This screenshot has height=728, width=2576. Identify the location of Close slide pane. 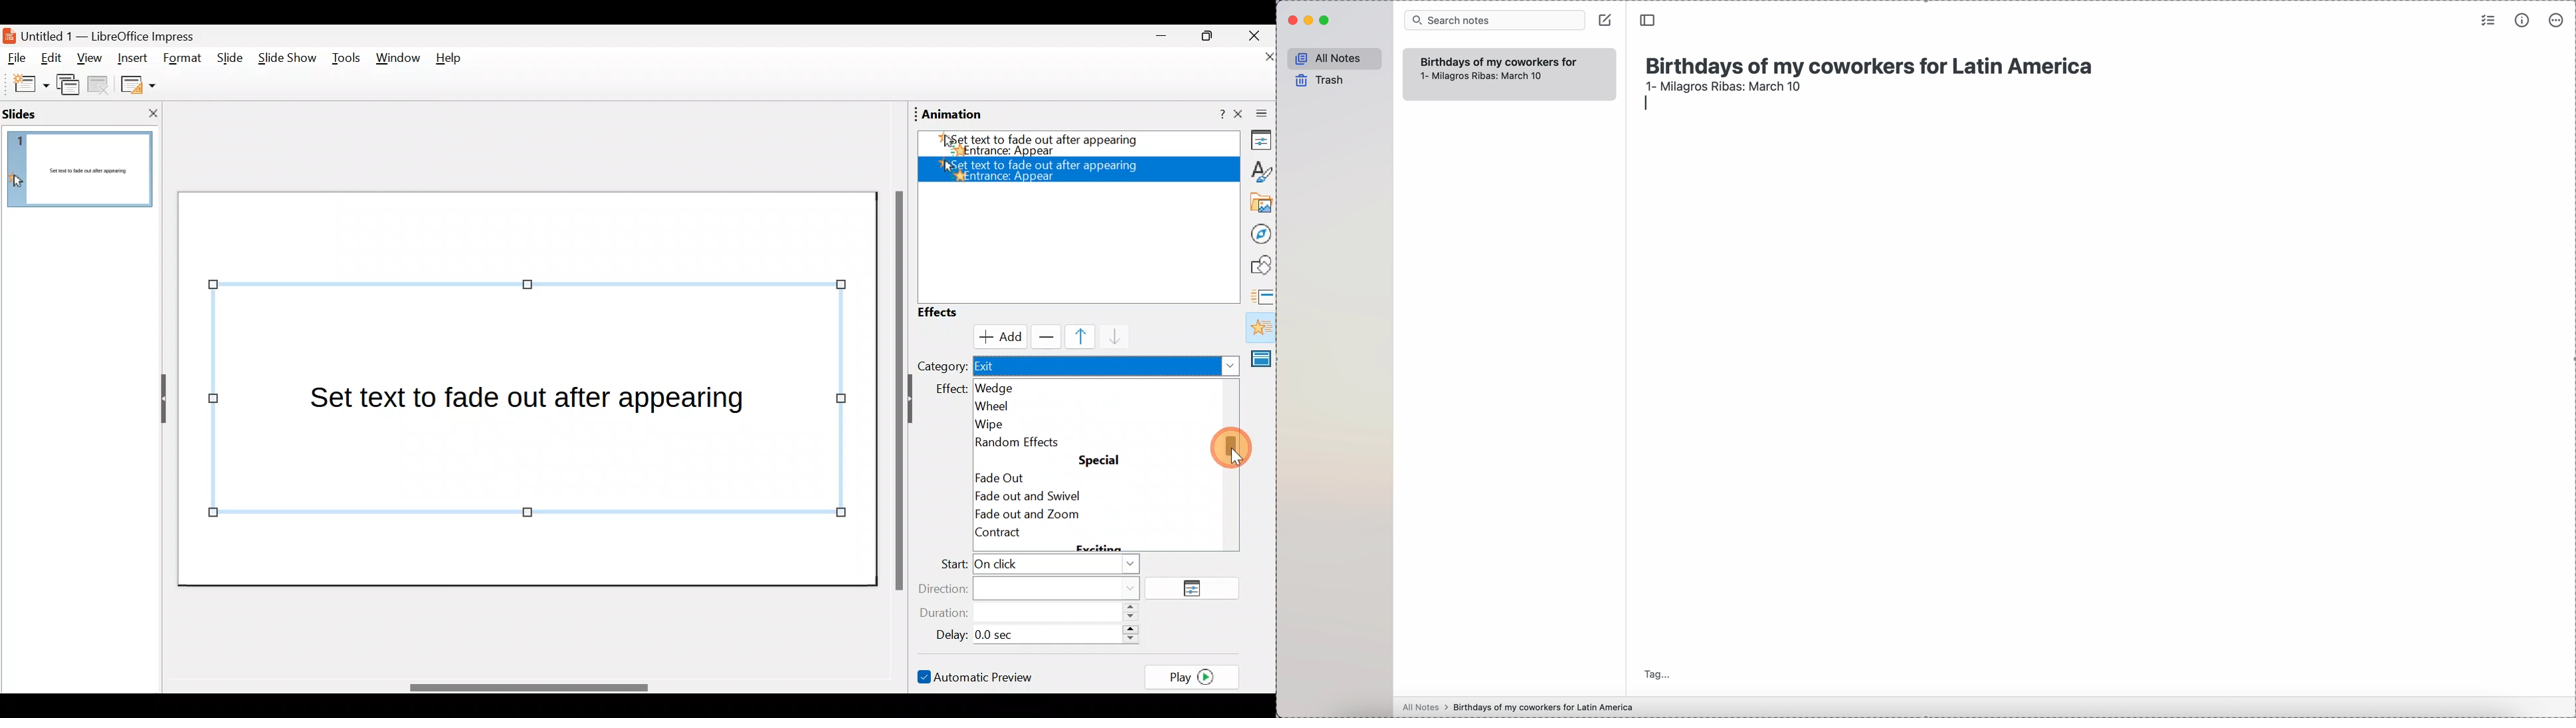
(149, 113).